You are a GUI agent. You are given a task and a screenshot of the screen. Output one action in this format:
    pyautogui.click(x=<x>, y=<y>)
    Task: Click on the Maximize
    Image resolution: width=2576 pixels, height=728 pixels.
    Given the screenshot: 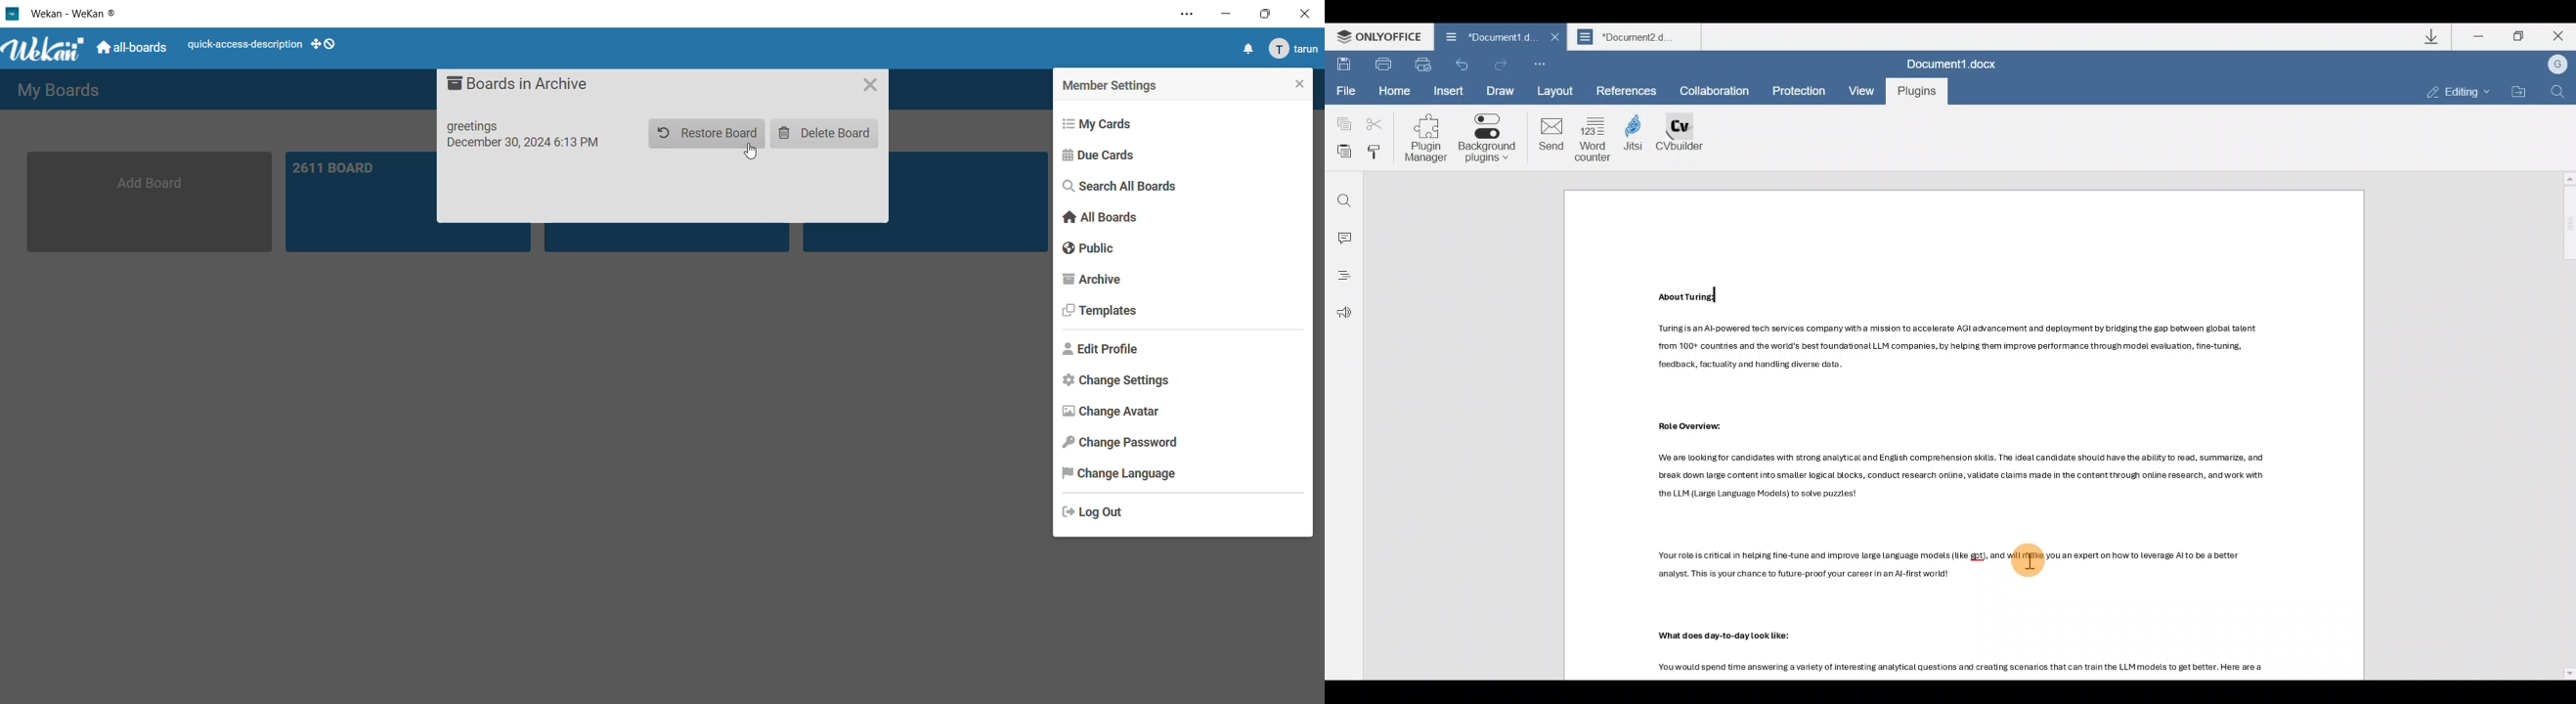 What is the action you would take?
    pyautogui.click(x=2521, y=39)
    